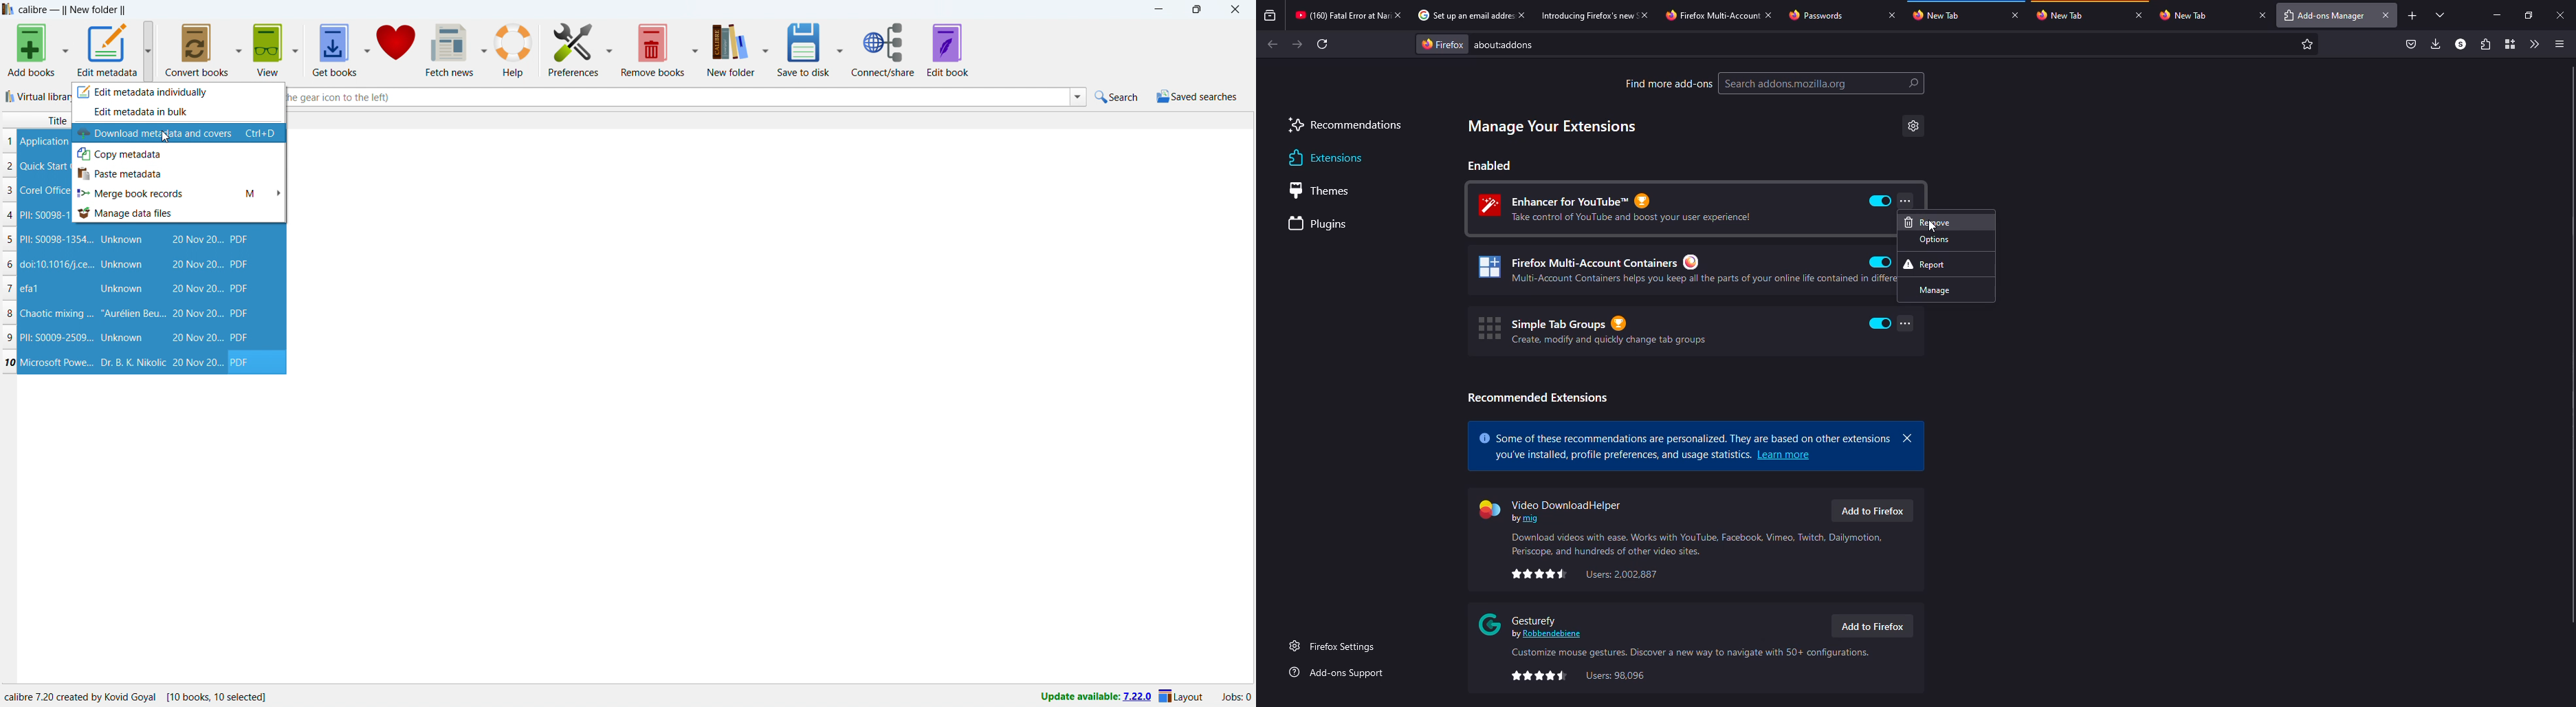 The width and height of the screenshot is (2576, 728). What do you see at coordinates (58, 336) in the screenshot?
I see `PII: S0009-2509...` at bounding box center [58, 336].